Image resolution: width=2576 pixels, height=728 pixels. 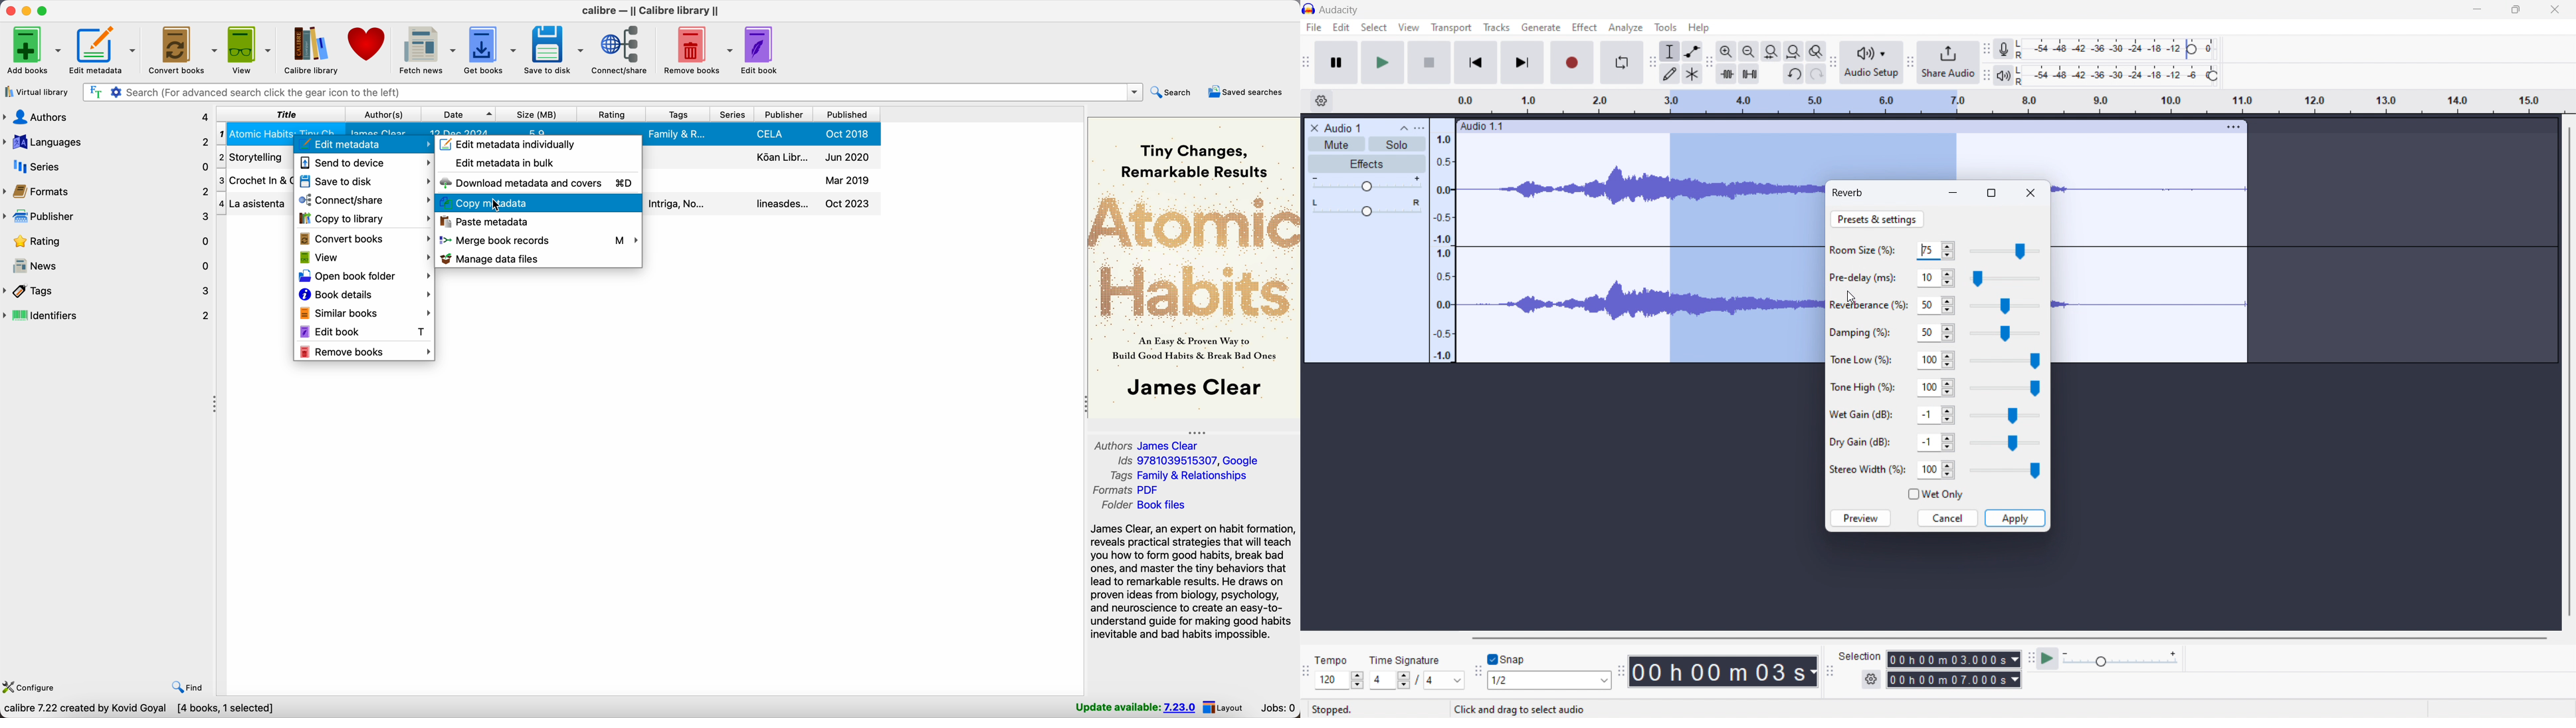 I want to click on record, so click(x=1571, y=63).